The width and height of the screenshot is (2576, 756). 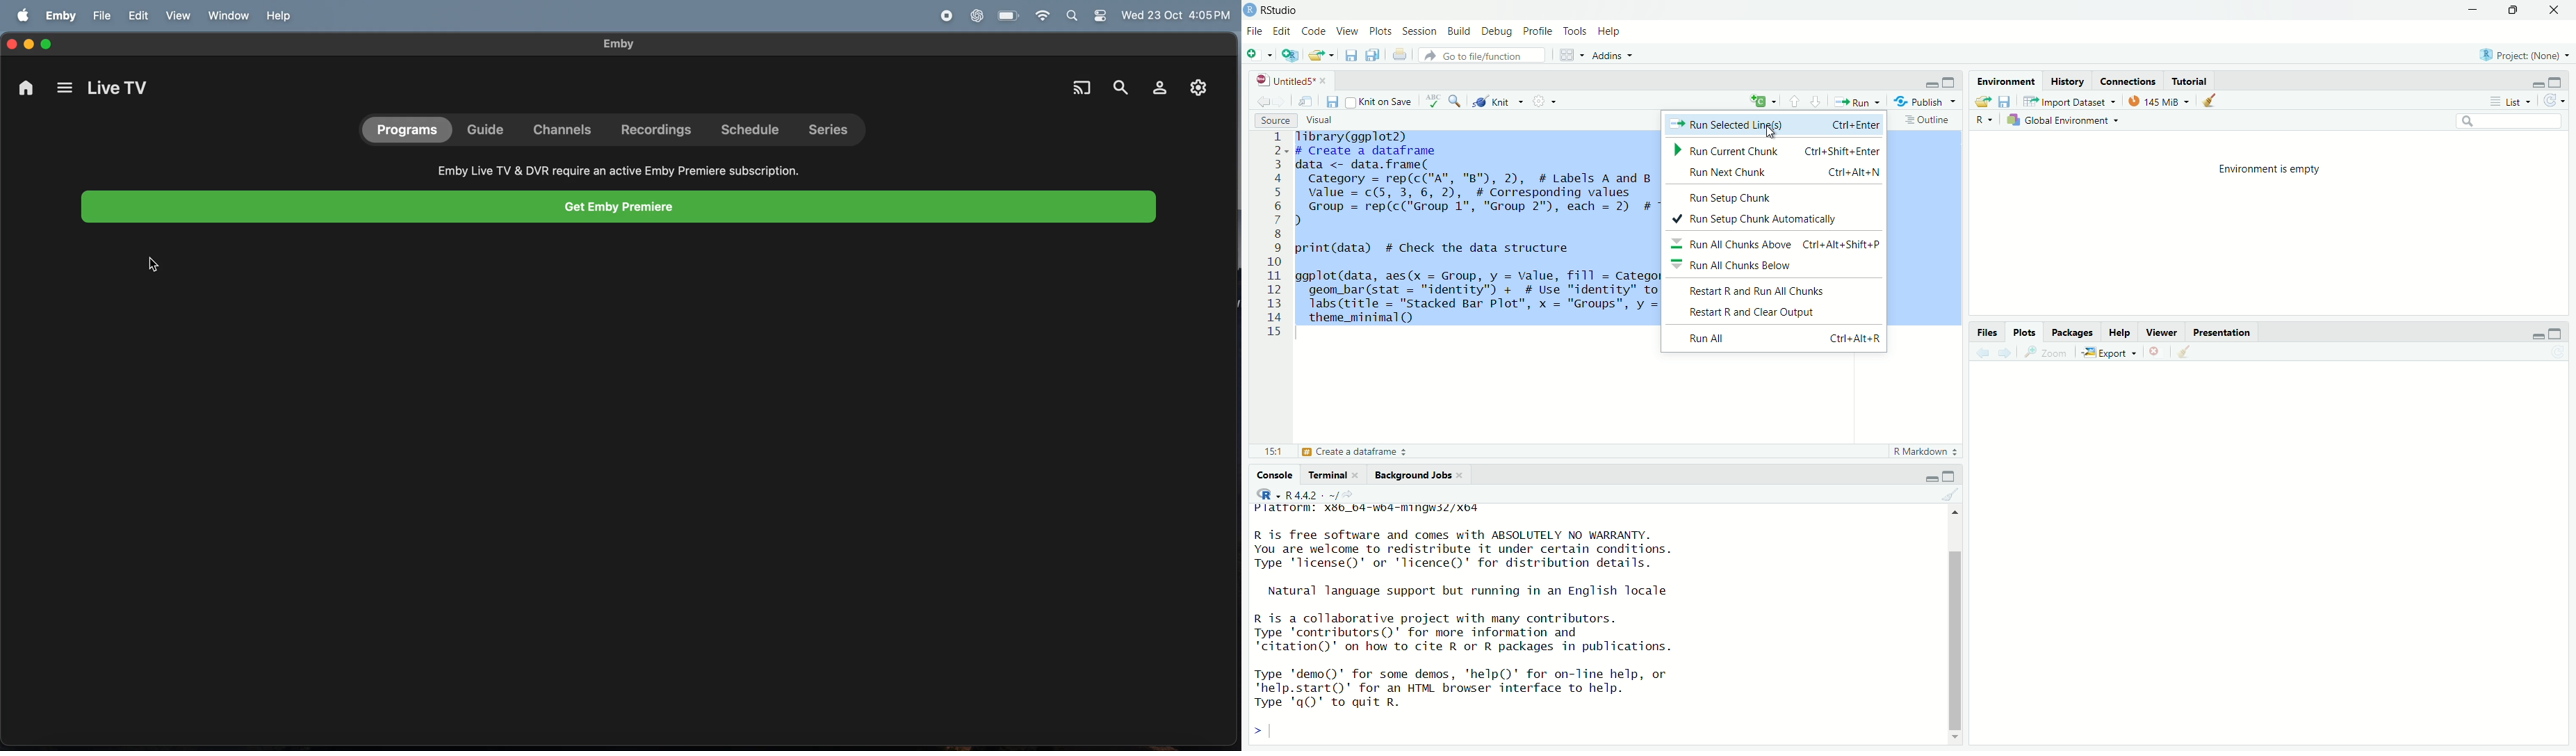 What do you see at coordinates (226, 16) in the screenshot?
I see `window` at bounding box center [226, 16].